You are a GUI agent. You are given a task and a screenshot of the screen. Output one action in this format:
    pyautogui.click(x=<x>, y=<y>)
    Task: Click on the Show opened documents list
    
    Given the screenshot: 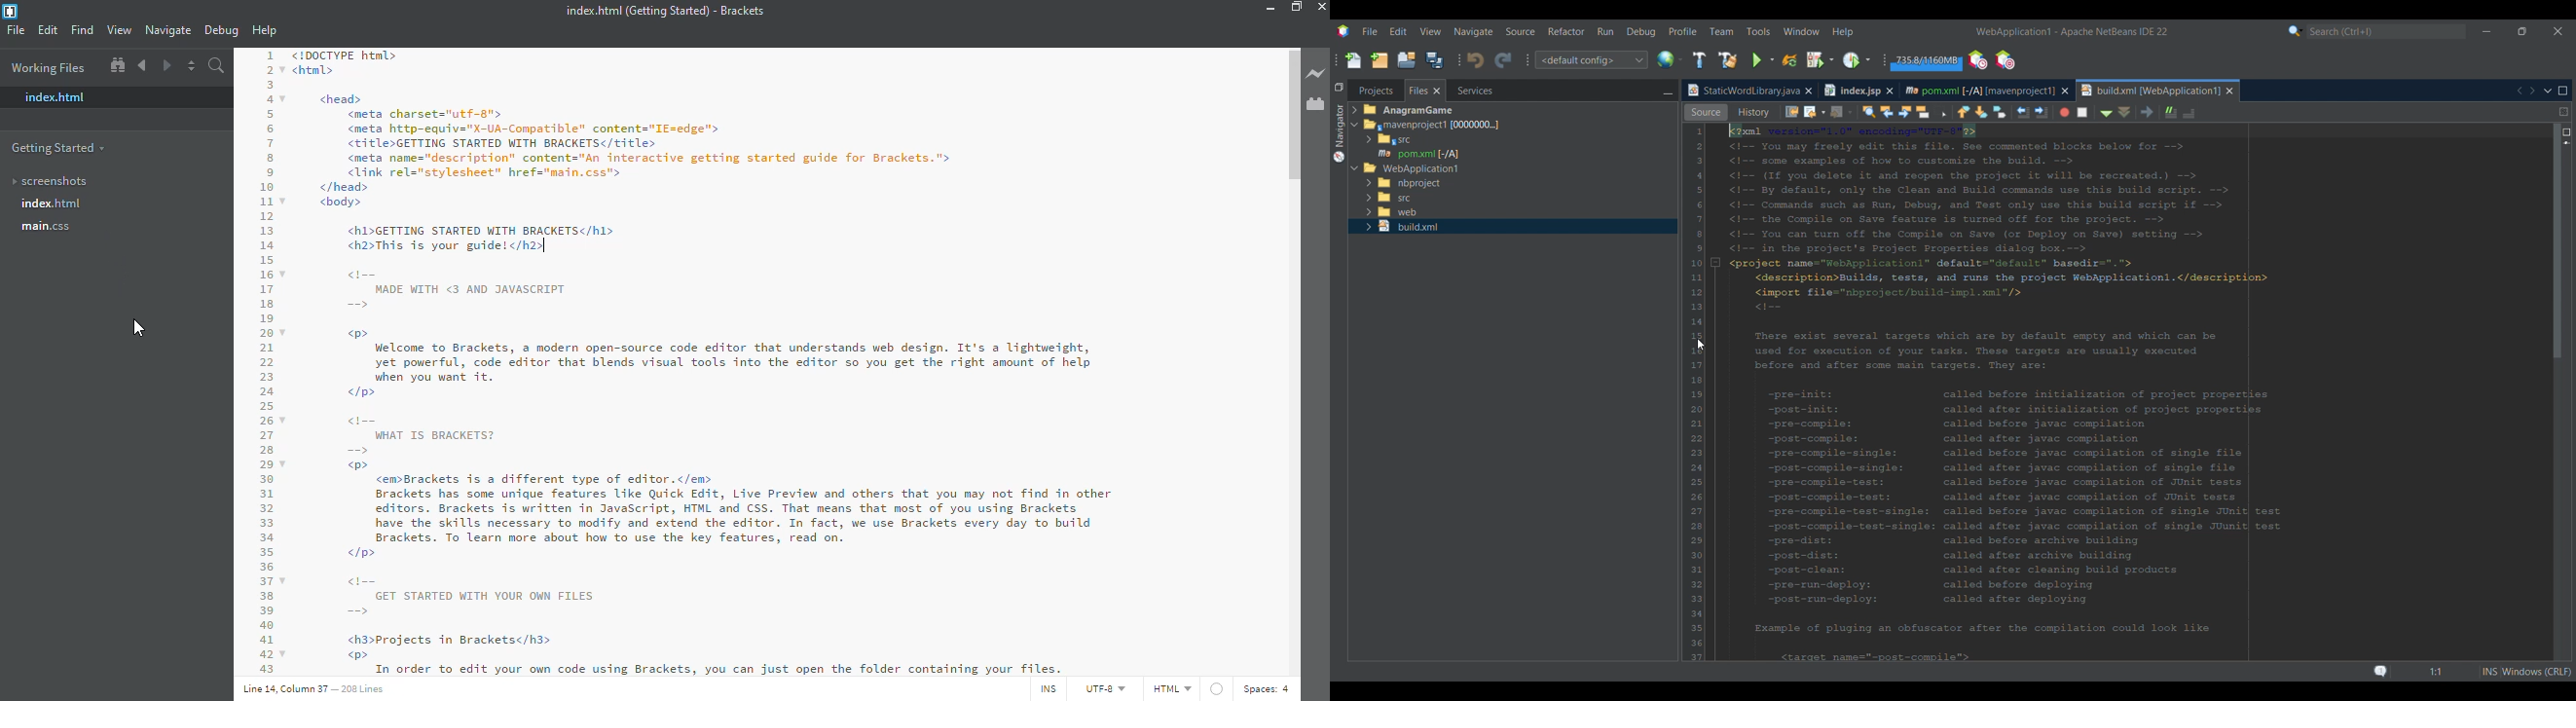 What is the action you would take?
    pyautogui.click(x=2548, y=92)
    